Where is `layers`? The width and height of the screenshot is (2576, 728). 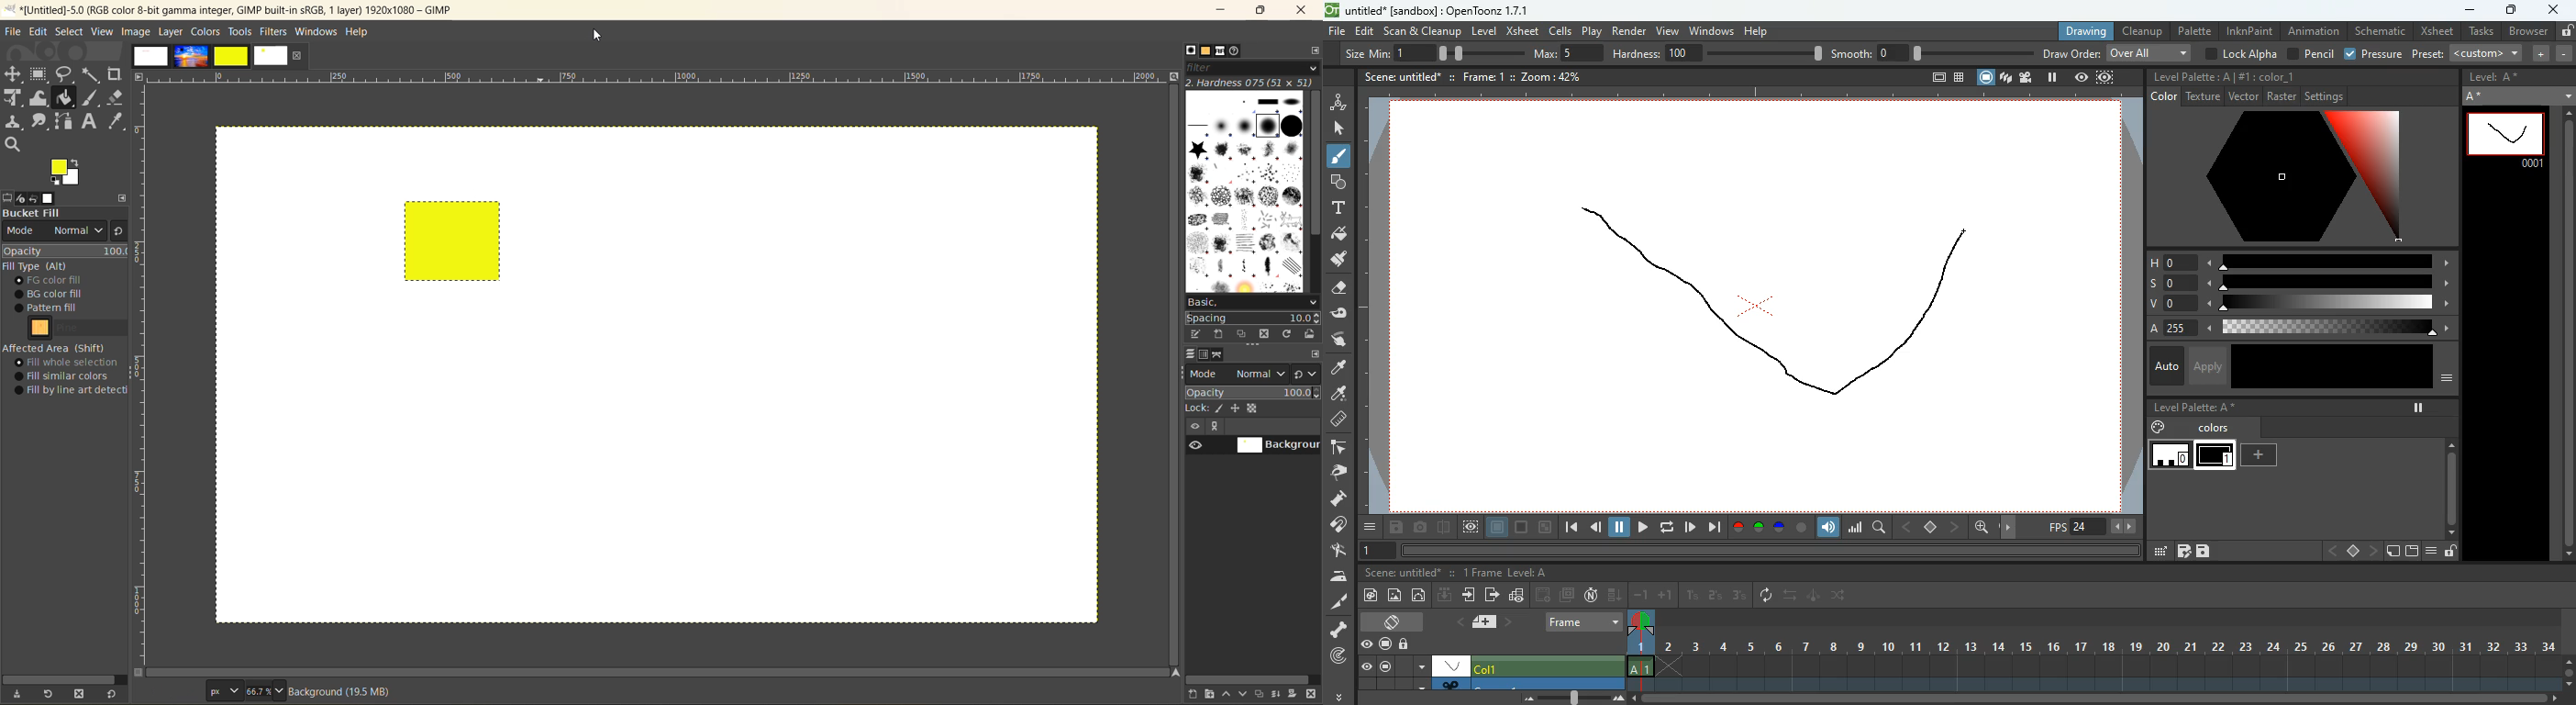 layers is located at coordinates (1193, 355).